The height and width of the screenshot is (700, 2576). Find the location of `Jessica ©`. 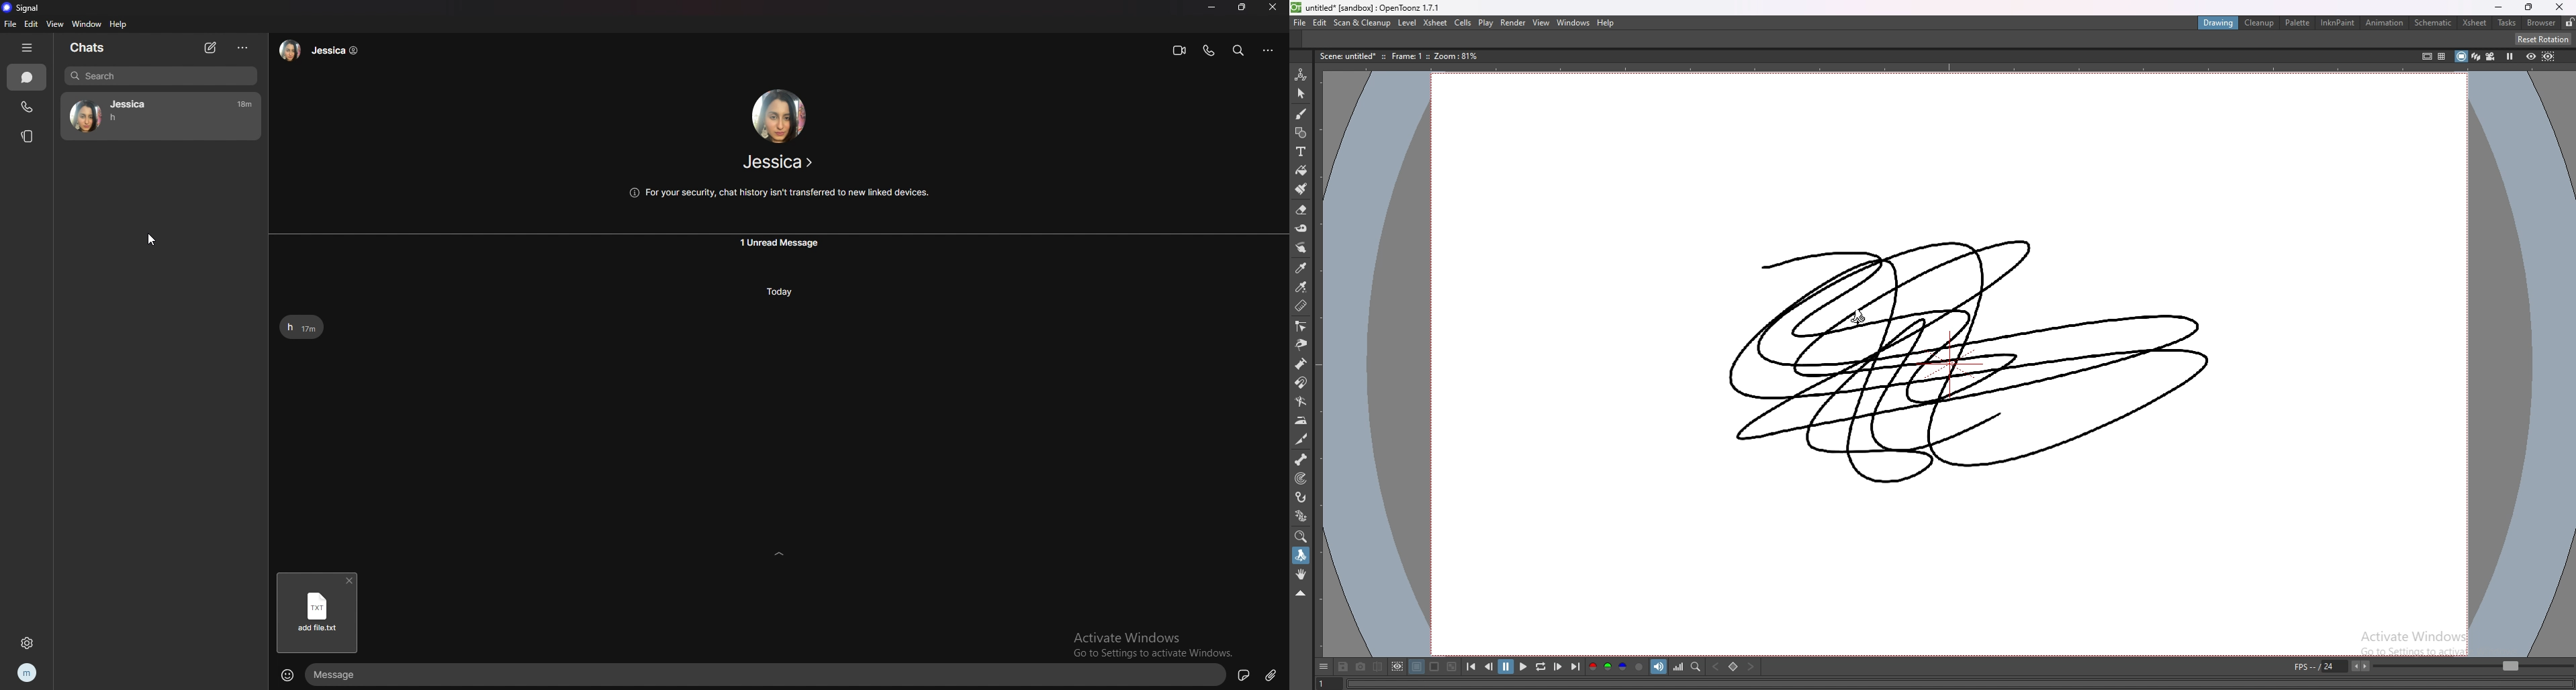

Jessica © is located at coordinates (321, 56).